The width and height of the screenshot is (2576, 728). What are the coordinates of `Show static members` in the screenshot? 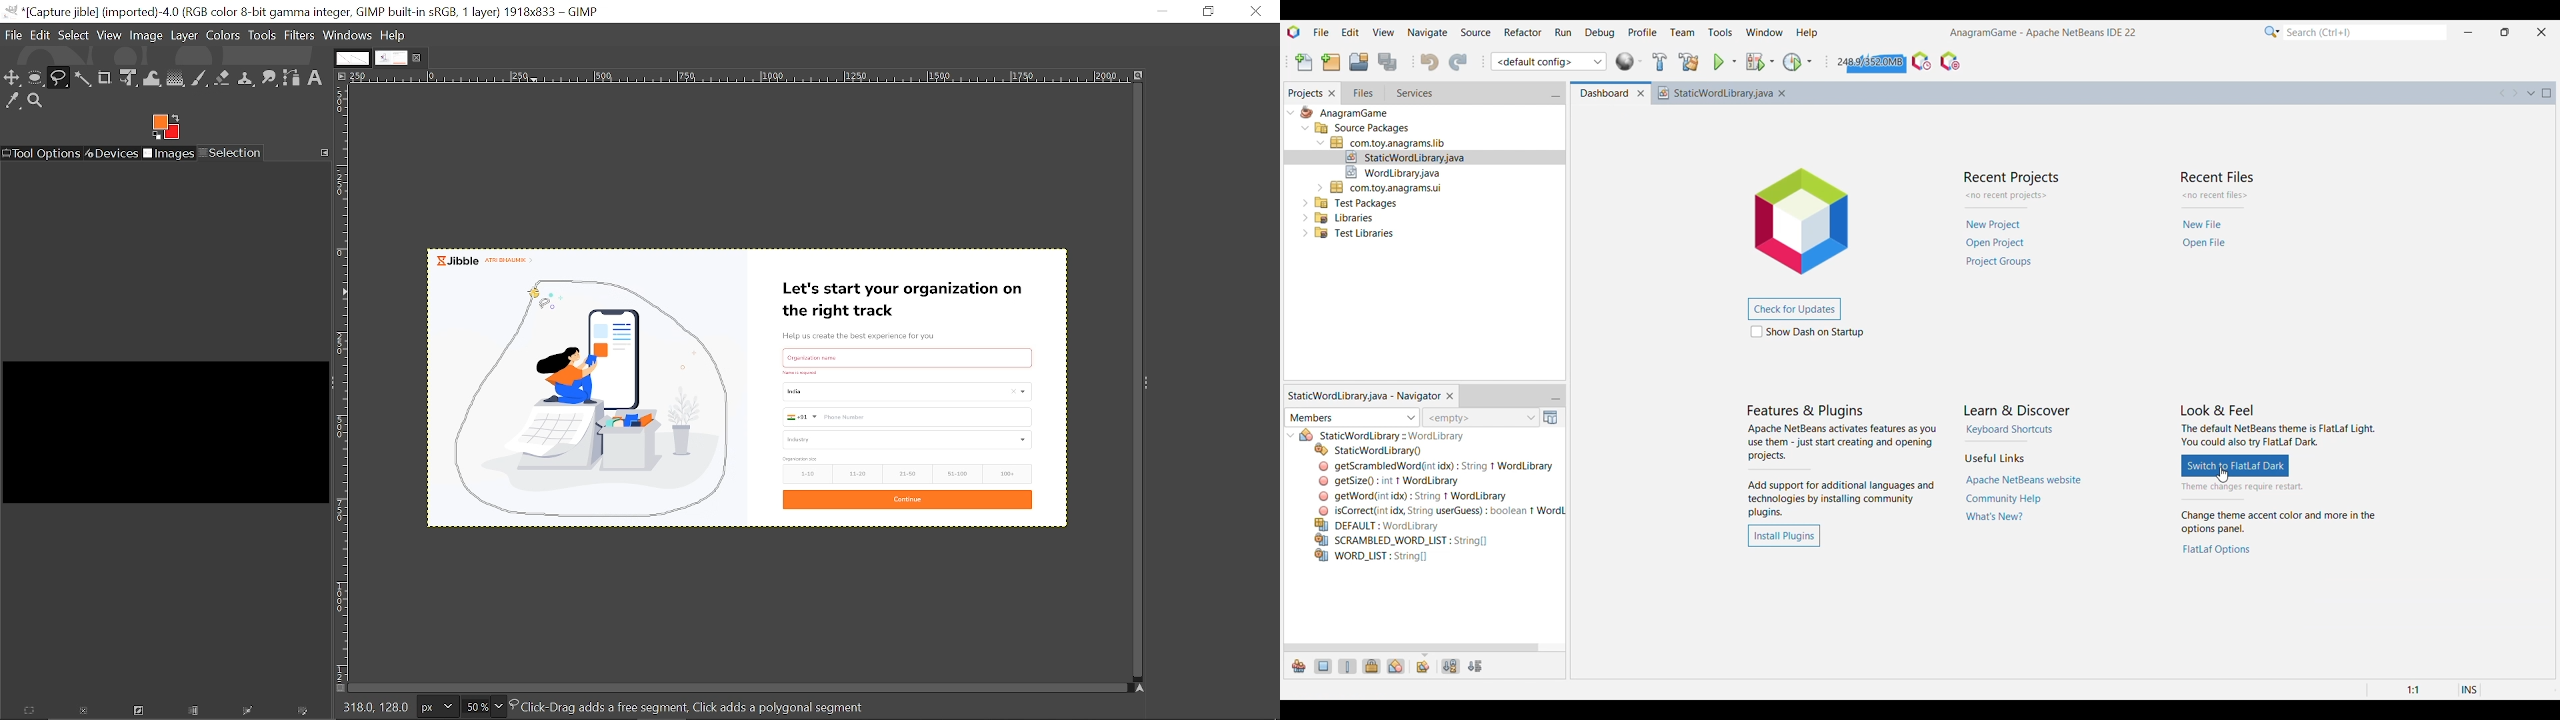 It's located at (1347, 667).